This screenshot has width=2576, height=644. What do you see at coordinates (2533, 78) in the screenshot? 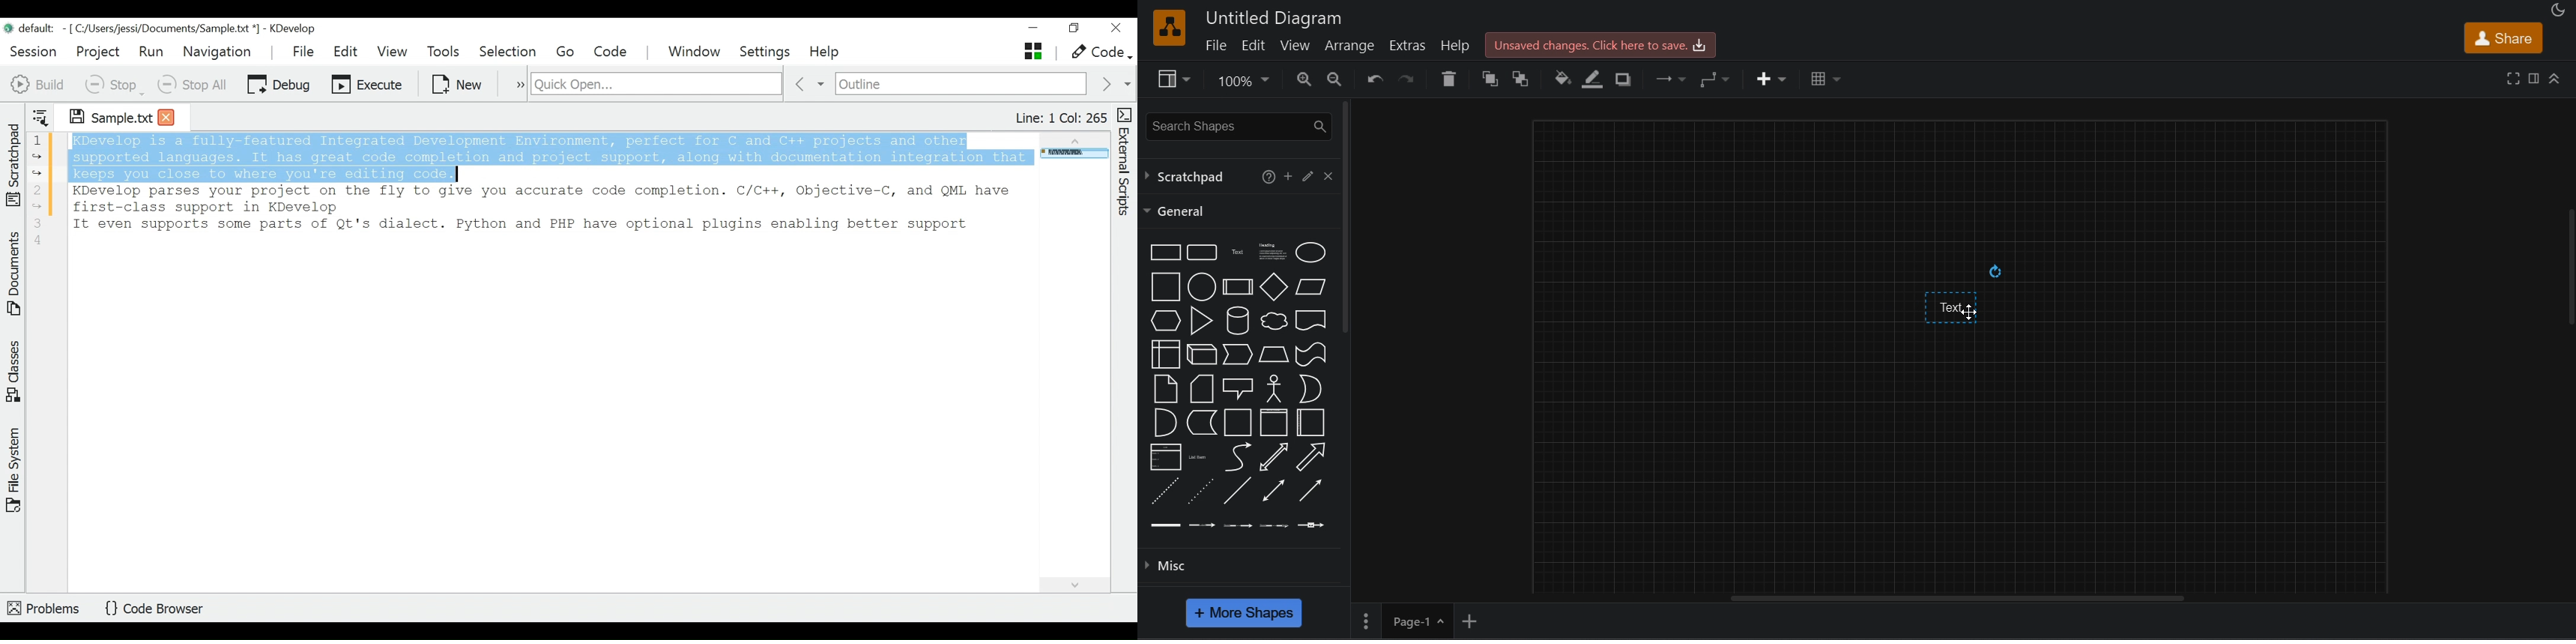
I see `format` at bounding box center [2533, 78].